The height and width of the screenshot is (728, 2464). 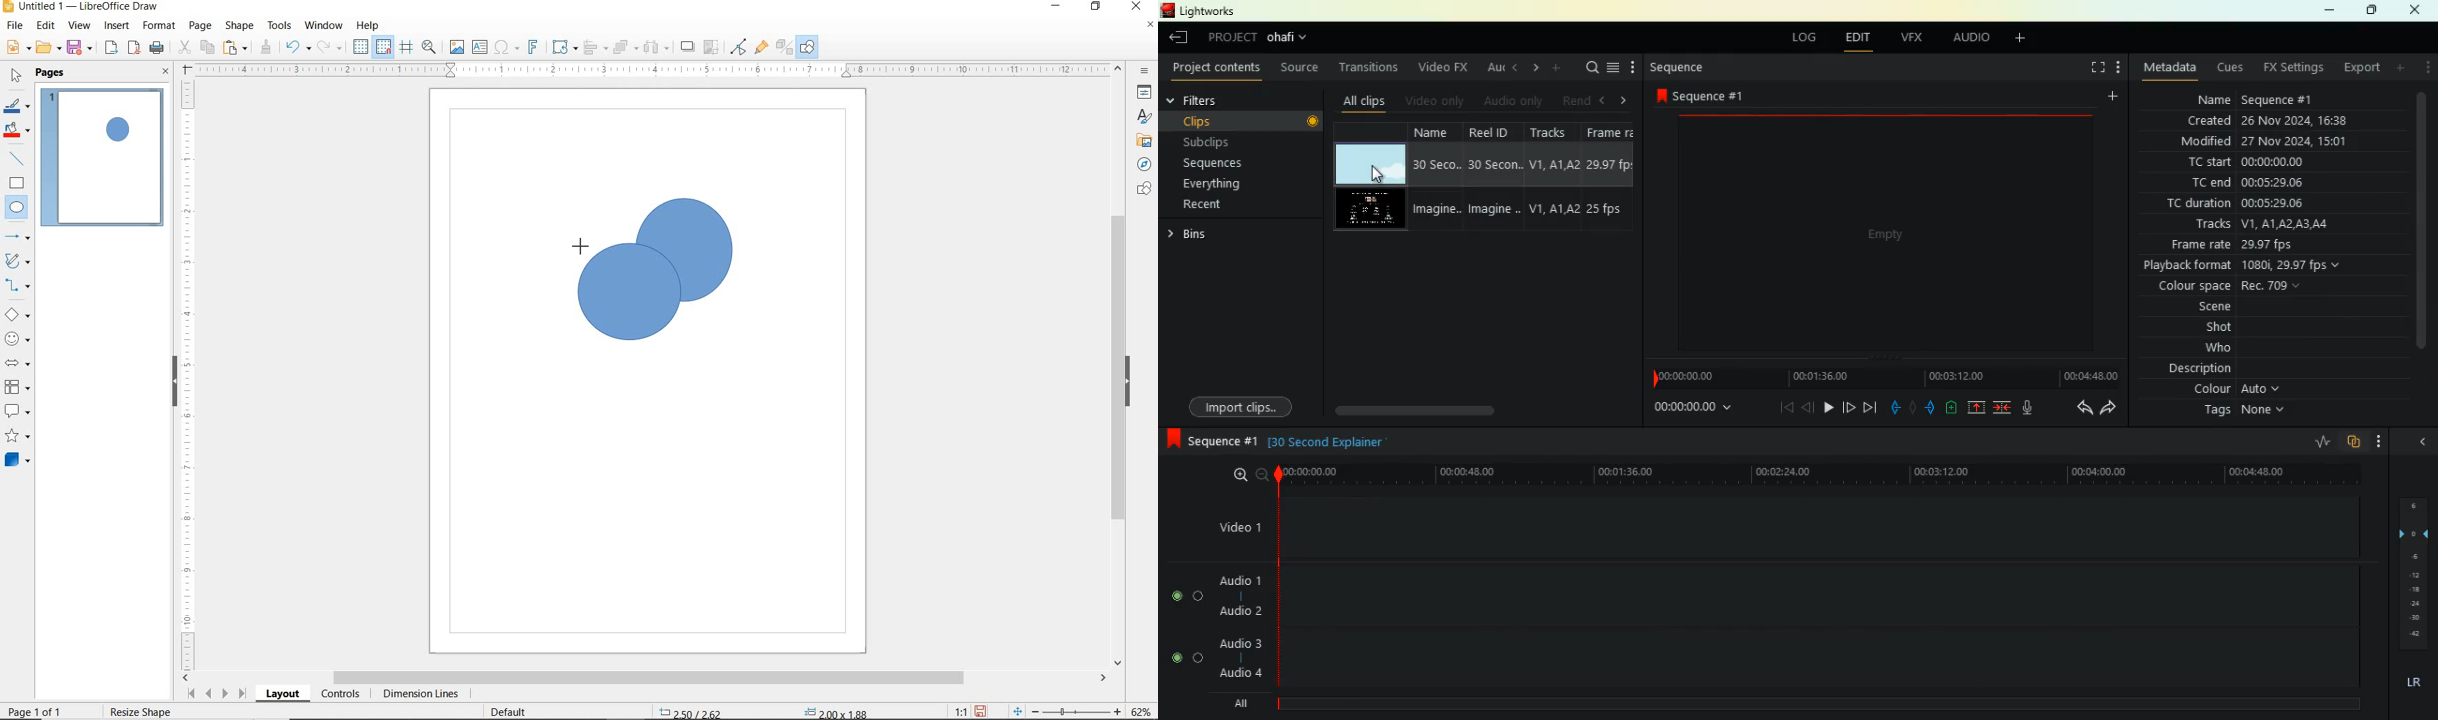 I want to click on NEW, so click(x=17, y=48).